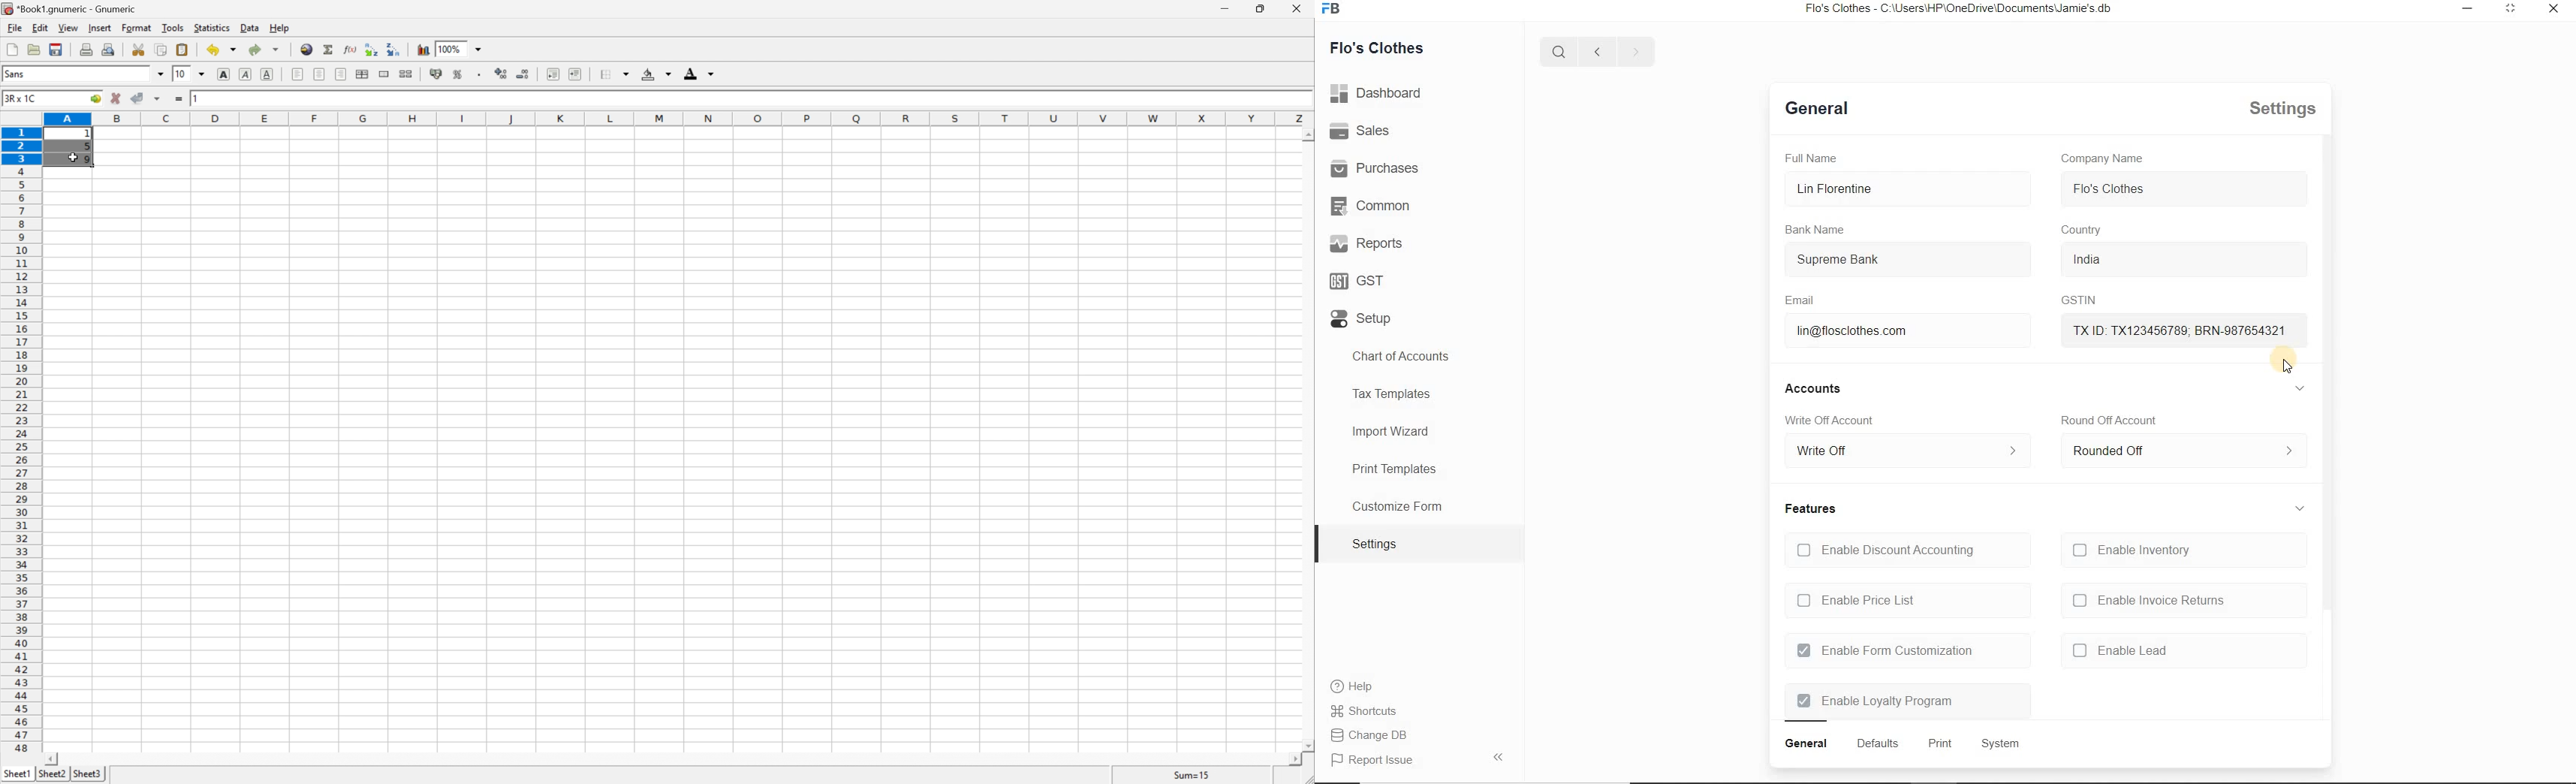 This screenshot has width=2576, height=784. What do you see at coordinates (1307, 745) in the screenshot?
I see `scroll down` at bounding box center [1307, 745].